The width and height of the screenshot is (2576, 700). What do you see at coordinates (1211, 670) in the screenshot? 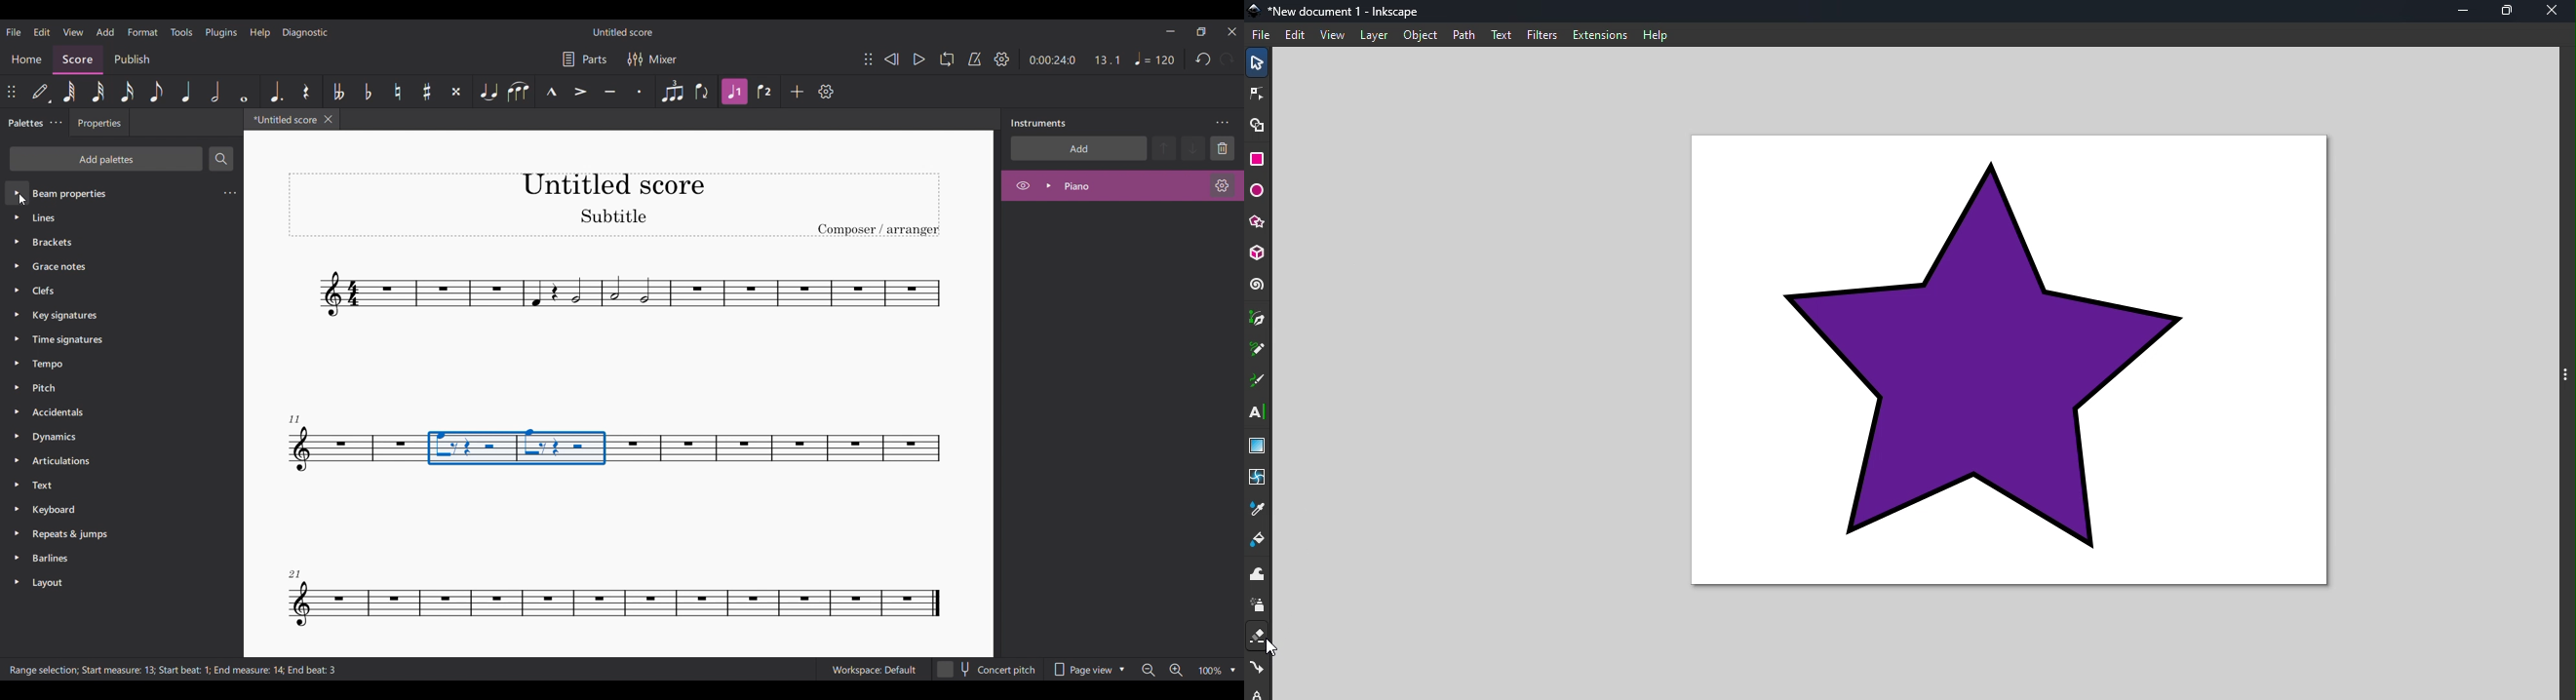
I see `Current zoom factor` at bounding box center [1211, 670].